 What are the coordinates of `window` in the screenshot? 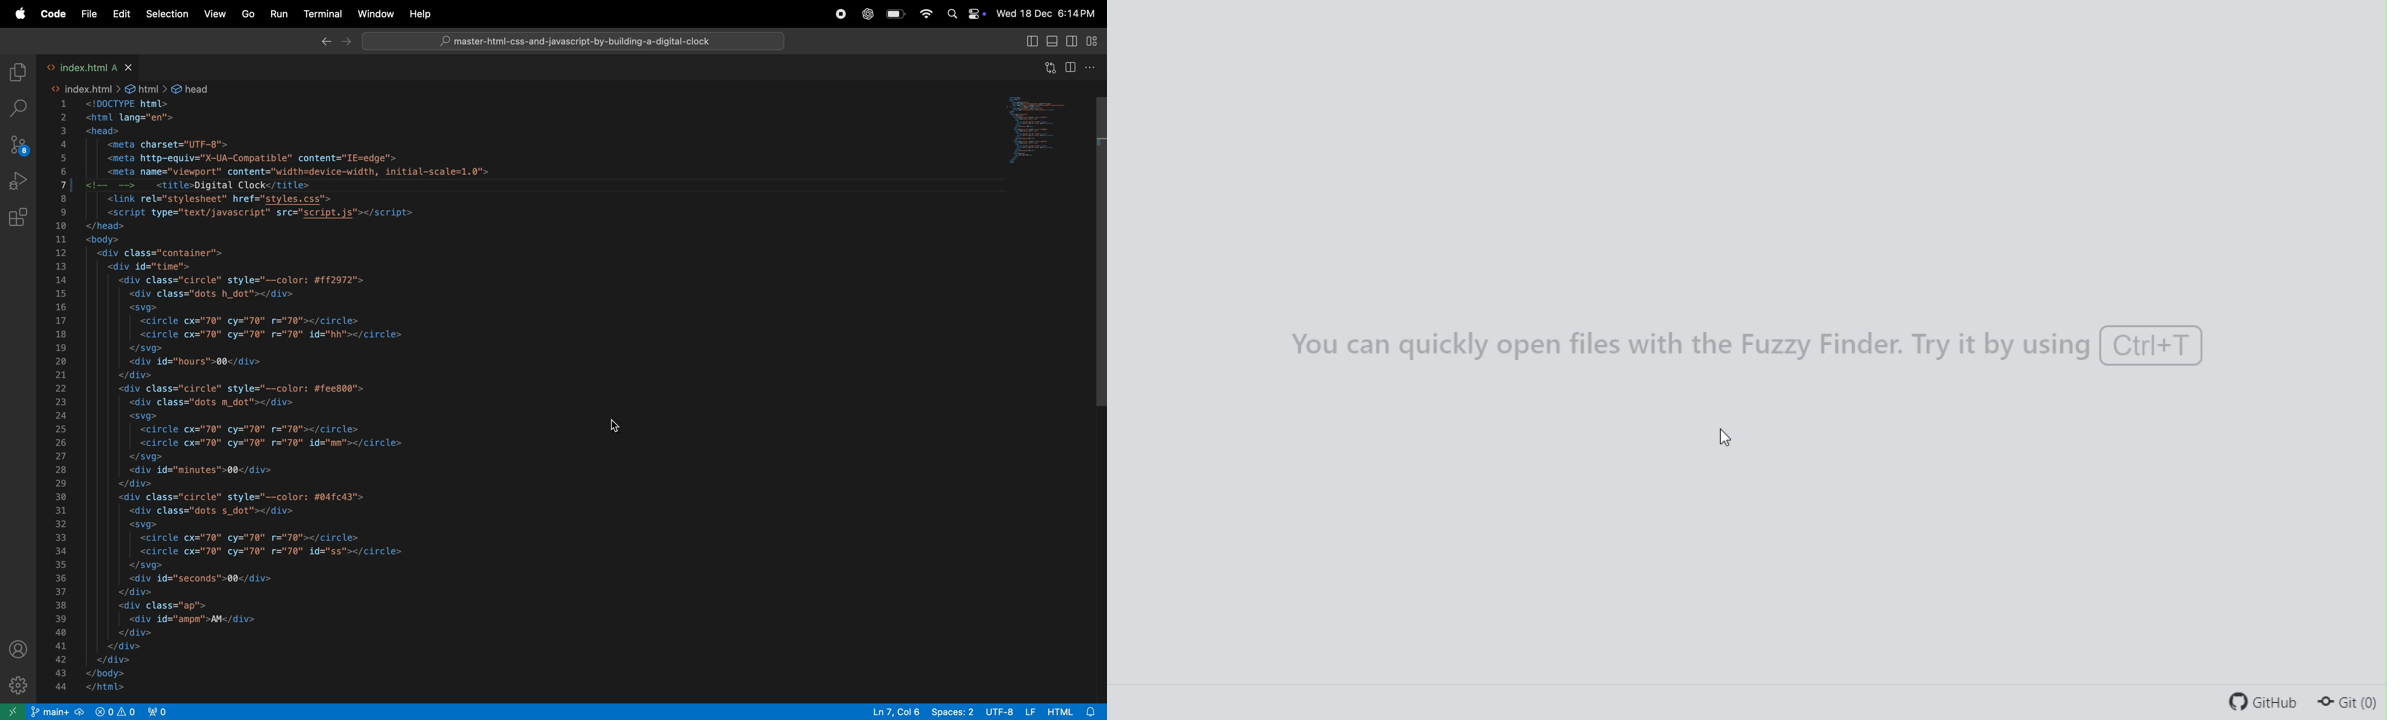 It's located at (375, 15).